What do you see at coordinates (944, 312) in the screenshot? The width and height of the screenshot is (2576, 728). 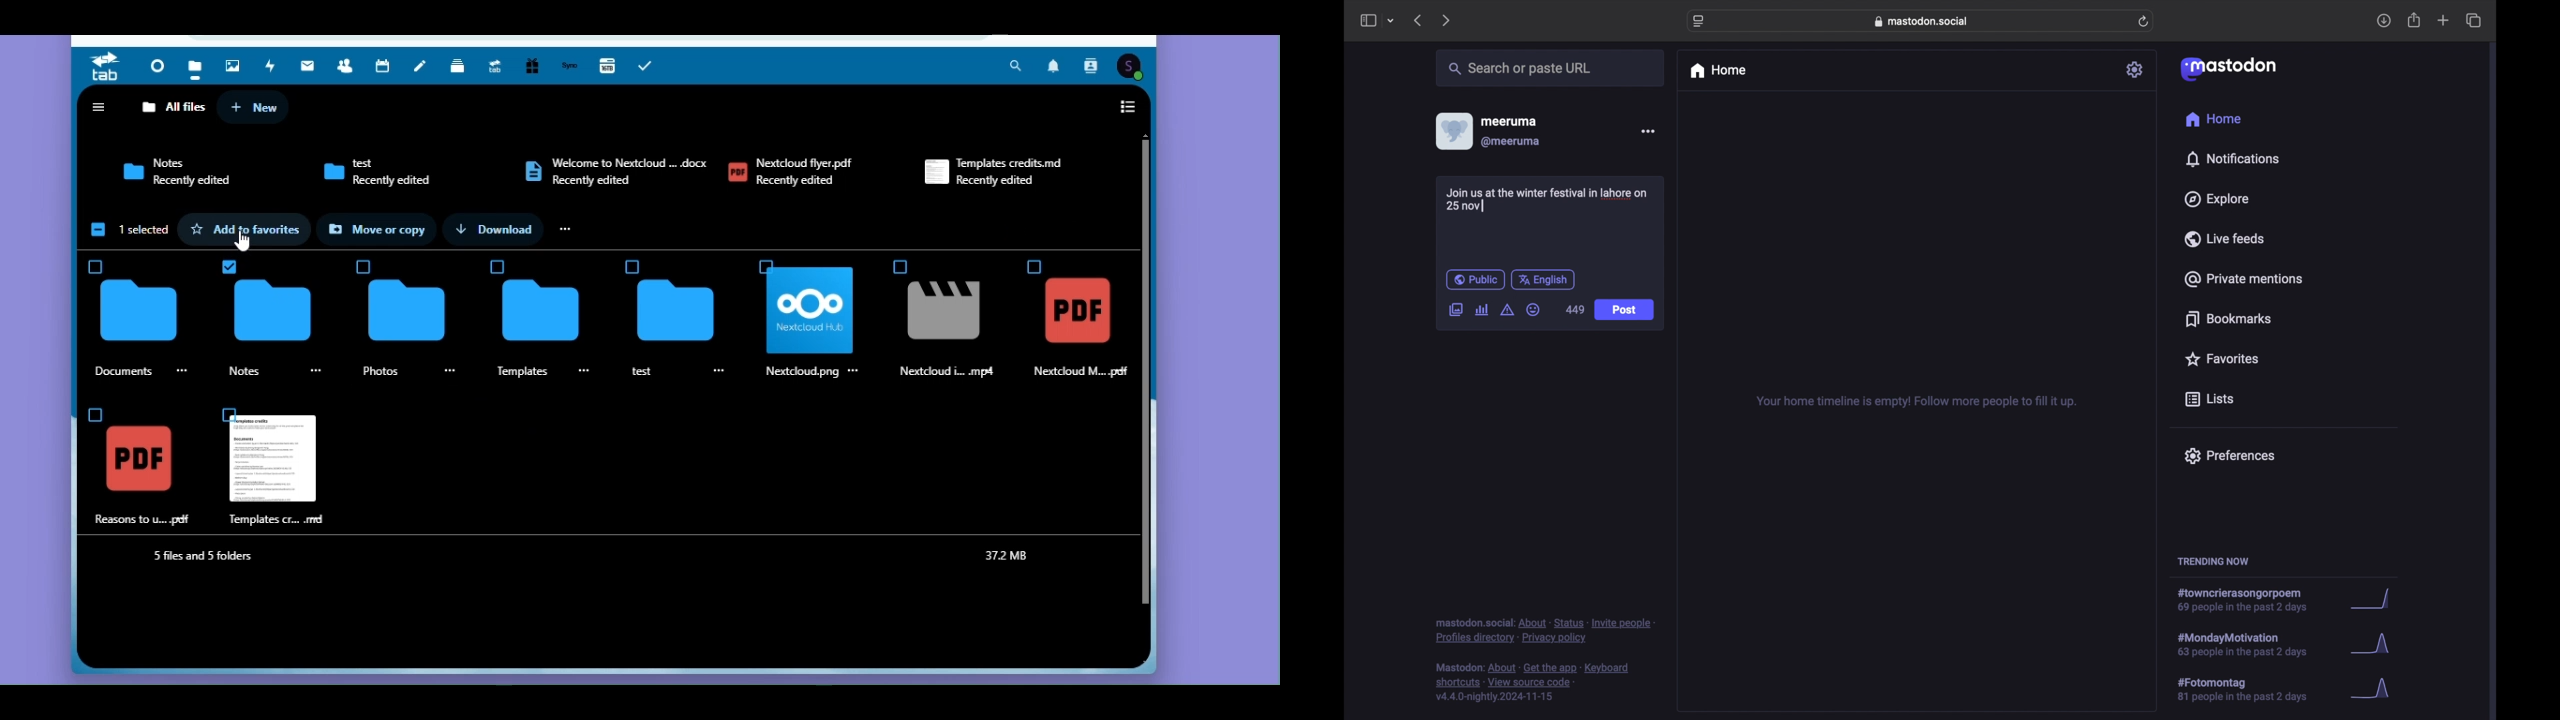 I see `Icon` at bounding box center [944, 312].